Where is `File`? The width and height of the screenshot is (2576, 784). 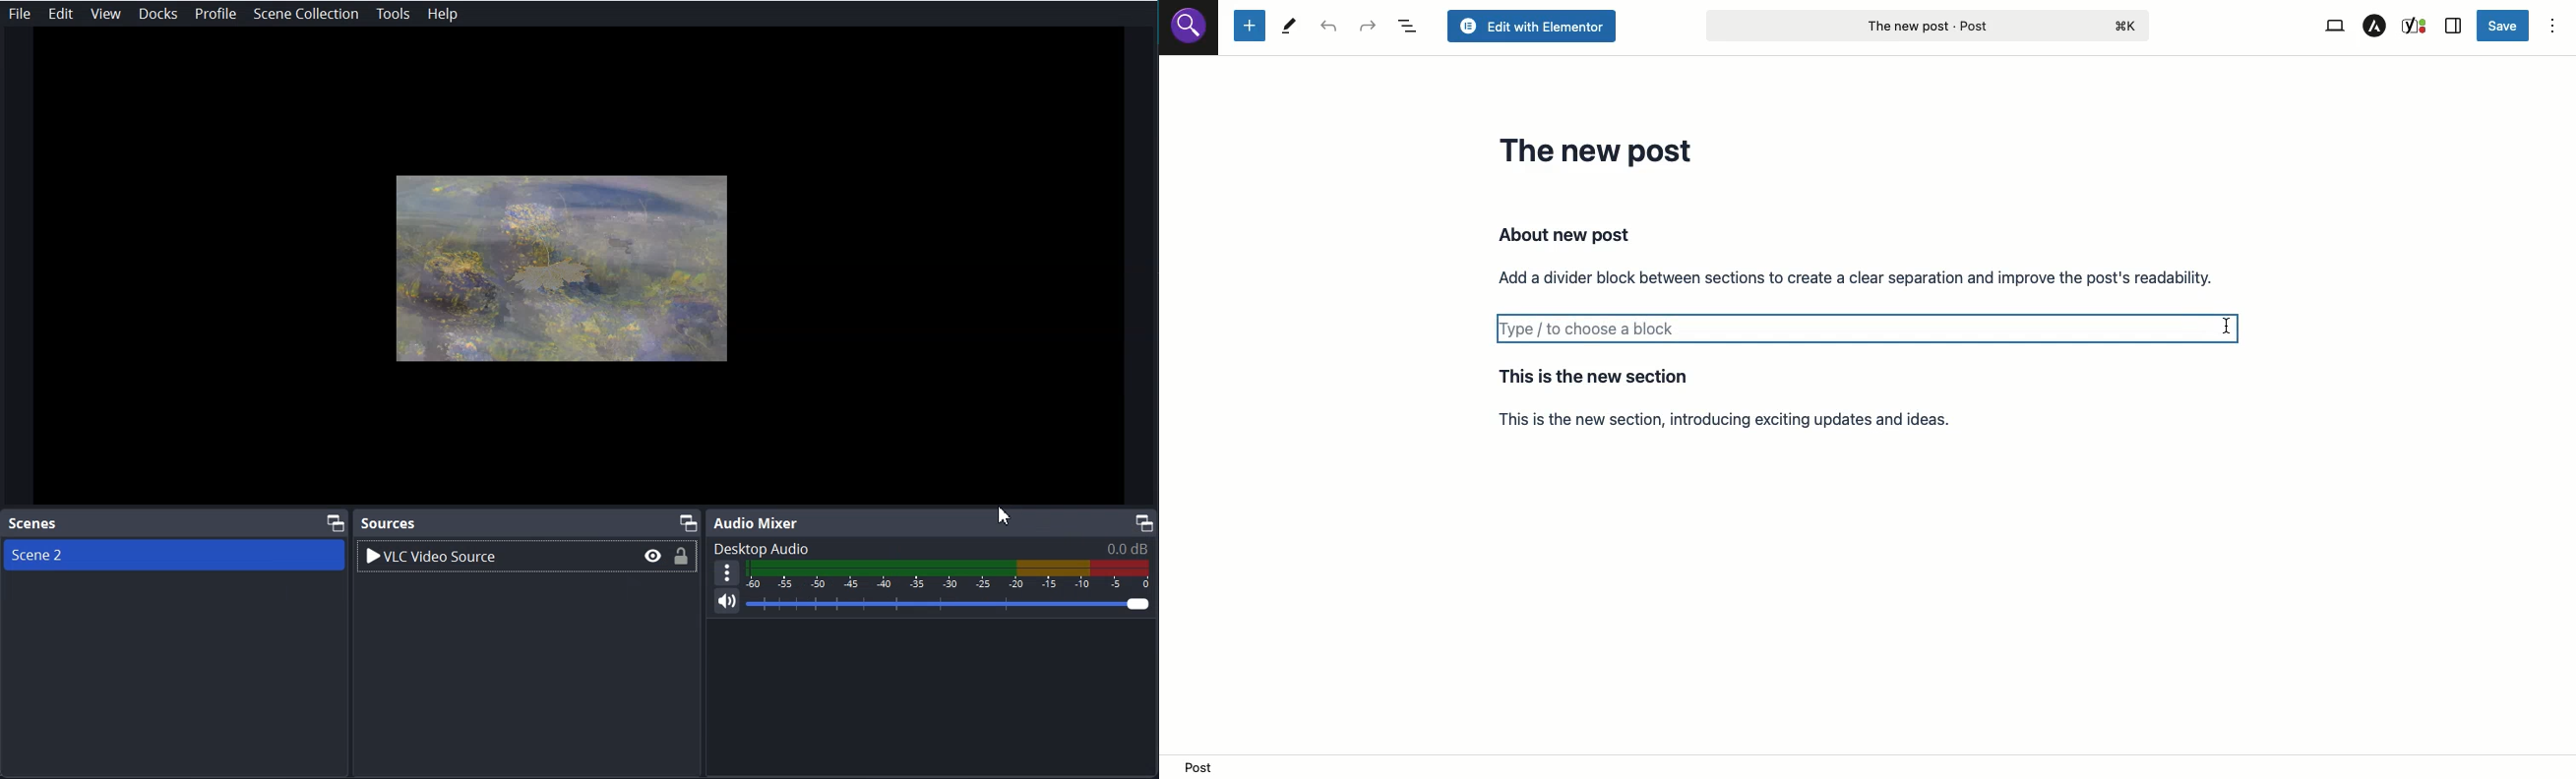 File is located at coordinates (20, 14).